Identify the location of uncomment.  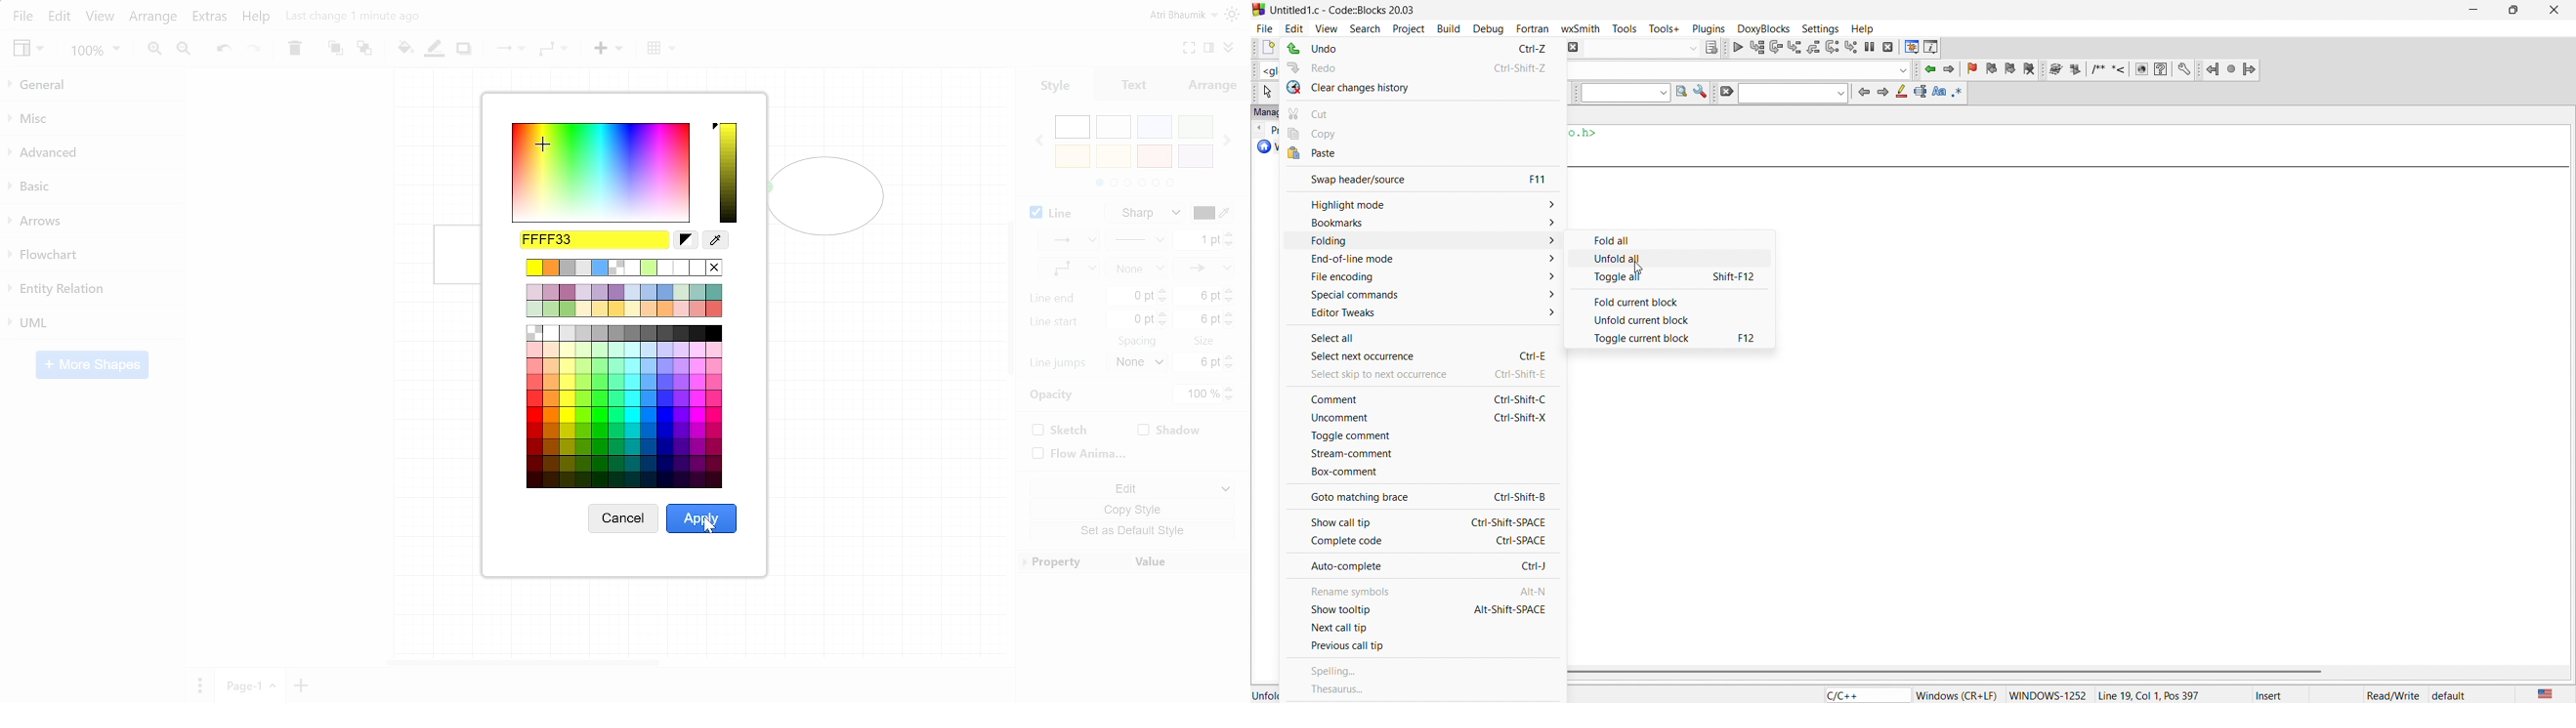
(1416, 420).